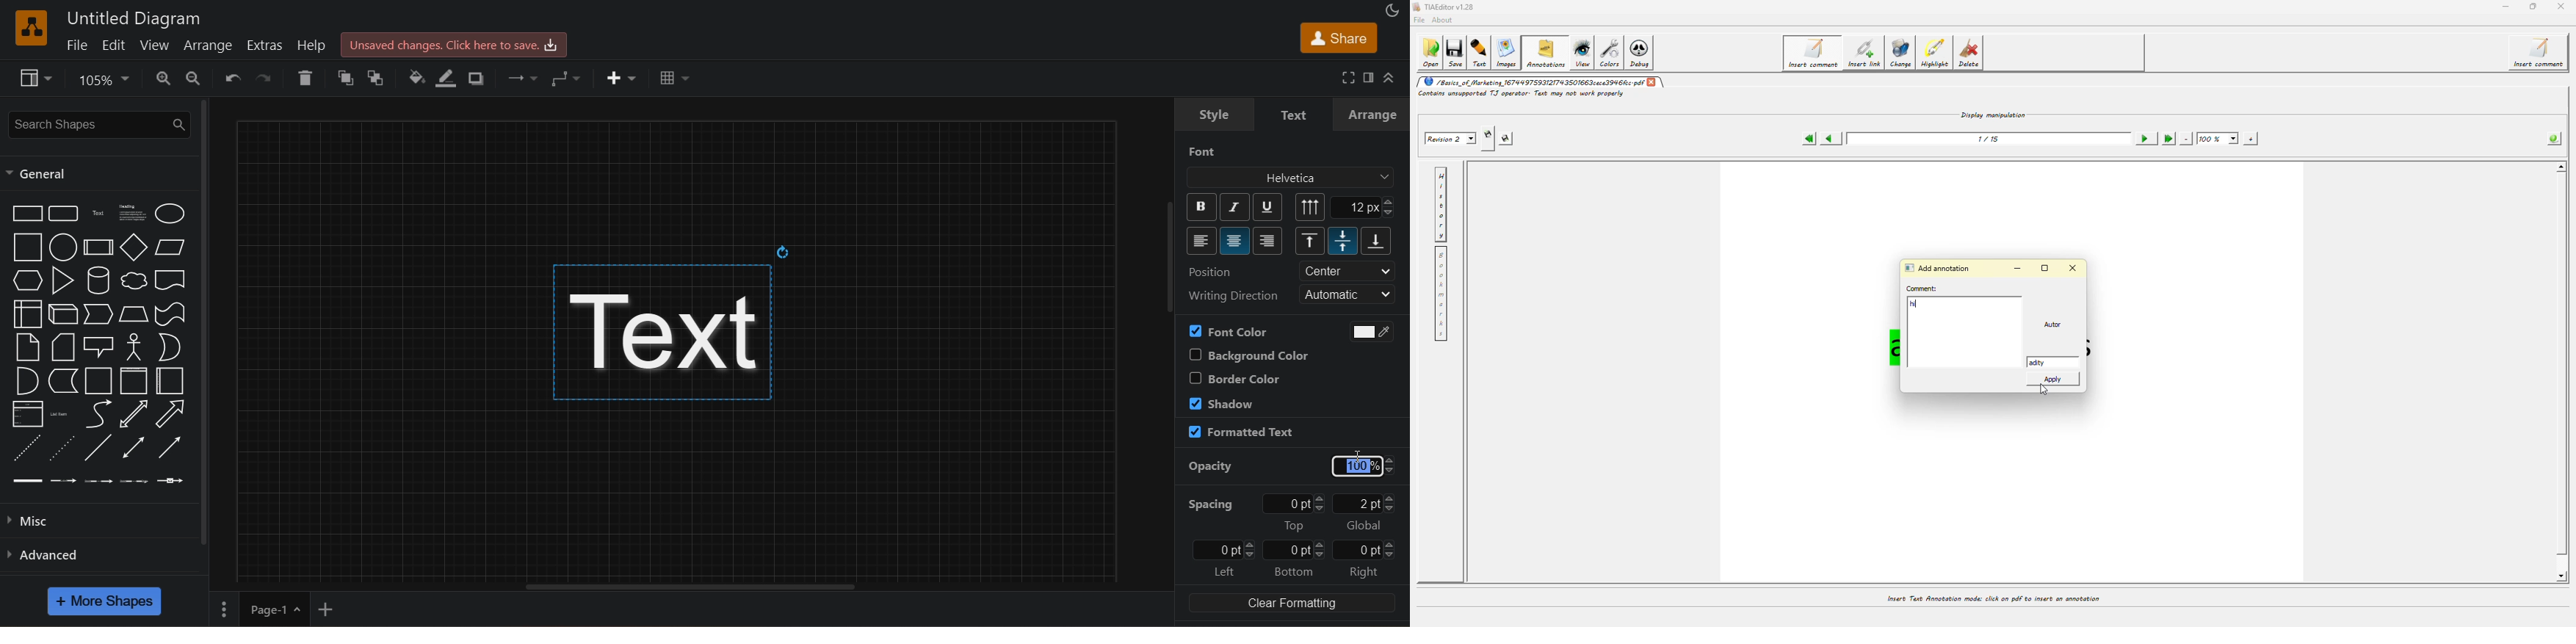 The image size is (2576, 644). I want to click on title, so click(134, 18).